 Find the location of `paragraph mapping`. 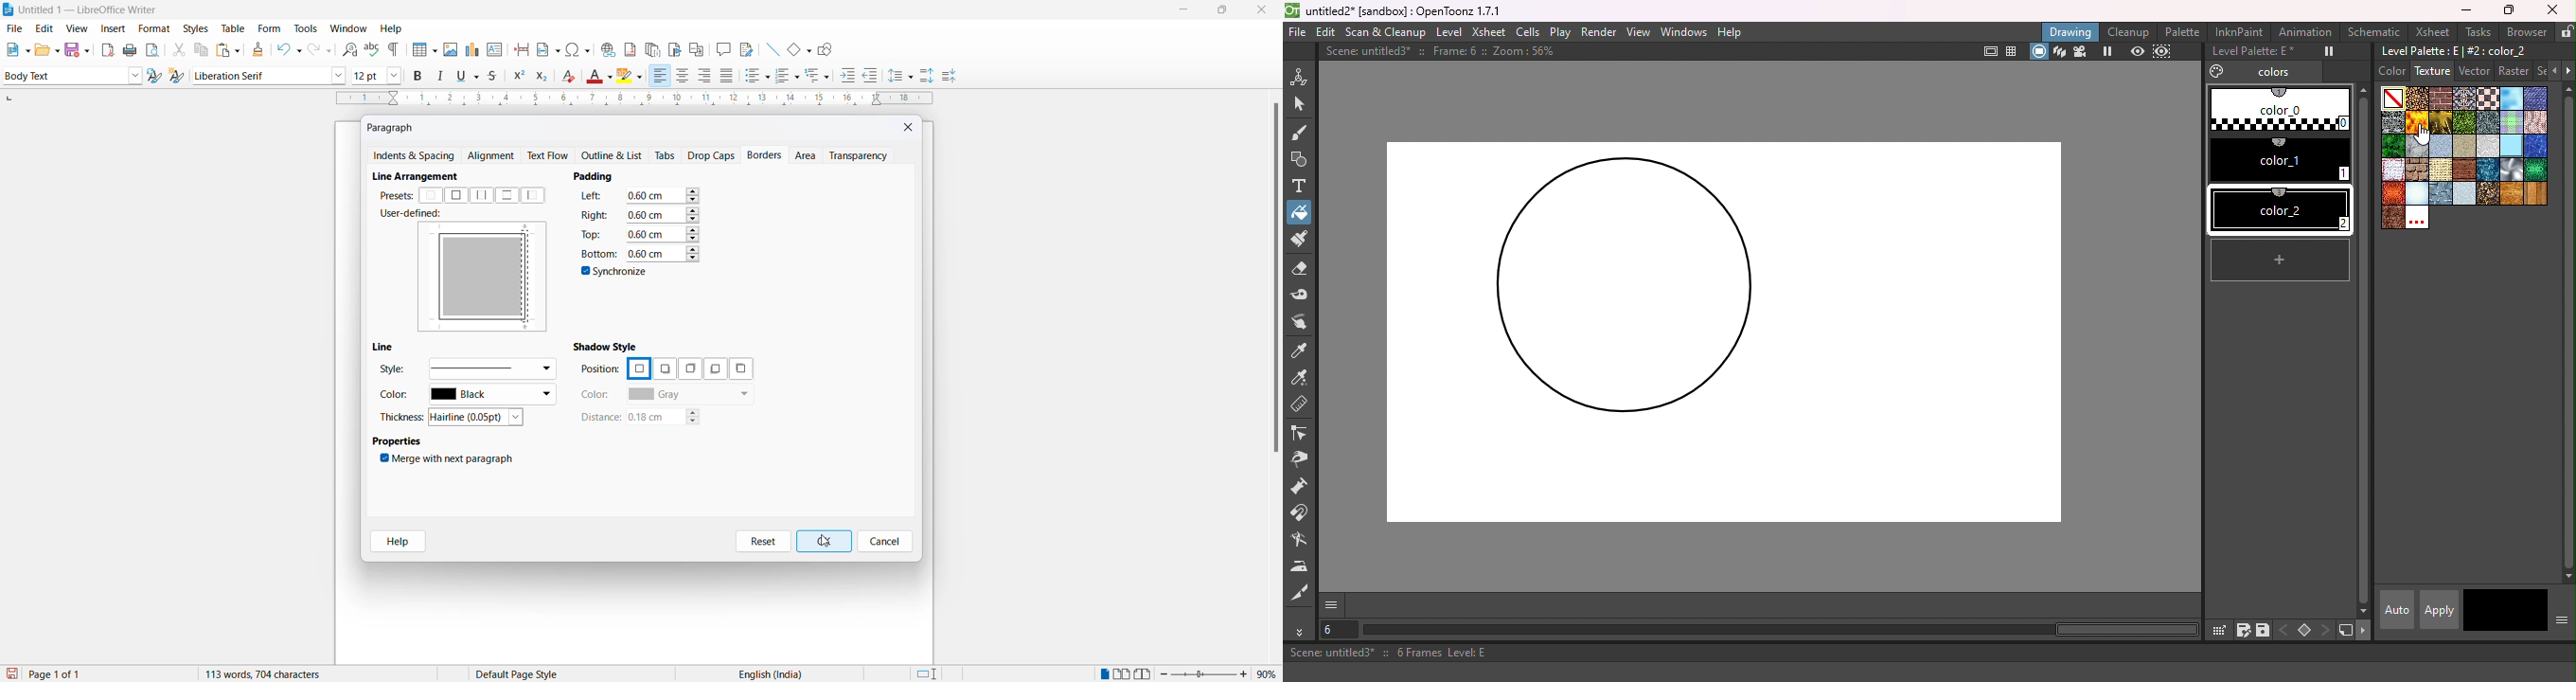

paragraph mapping is located at coordinates (486, 275).